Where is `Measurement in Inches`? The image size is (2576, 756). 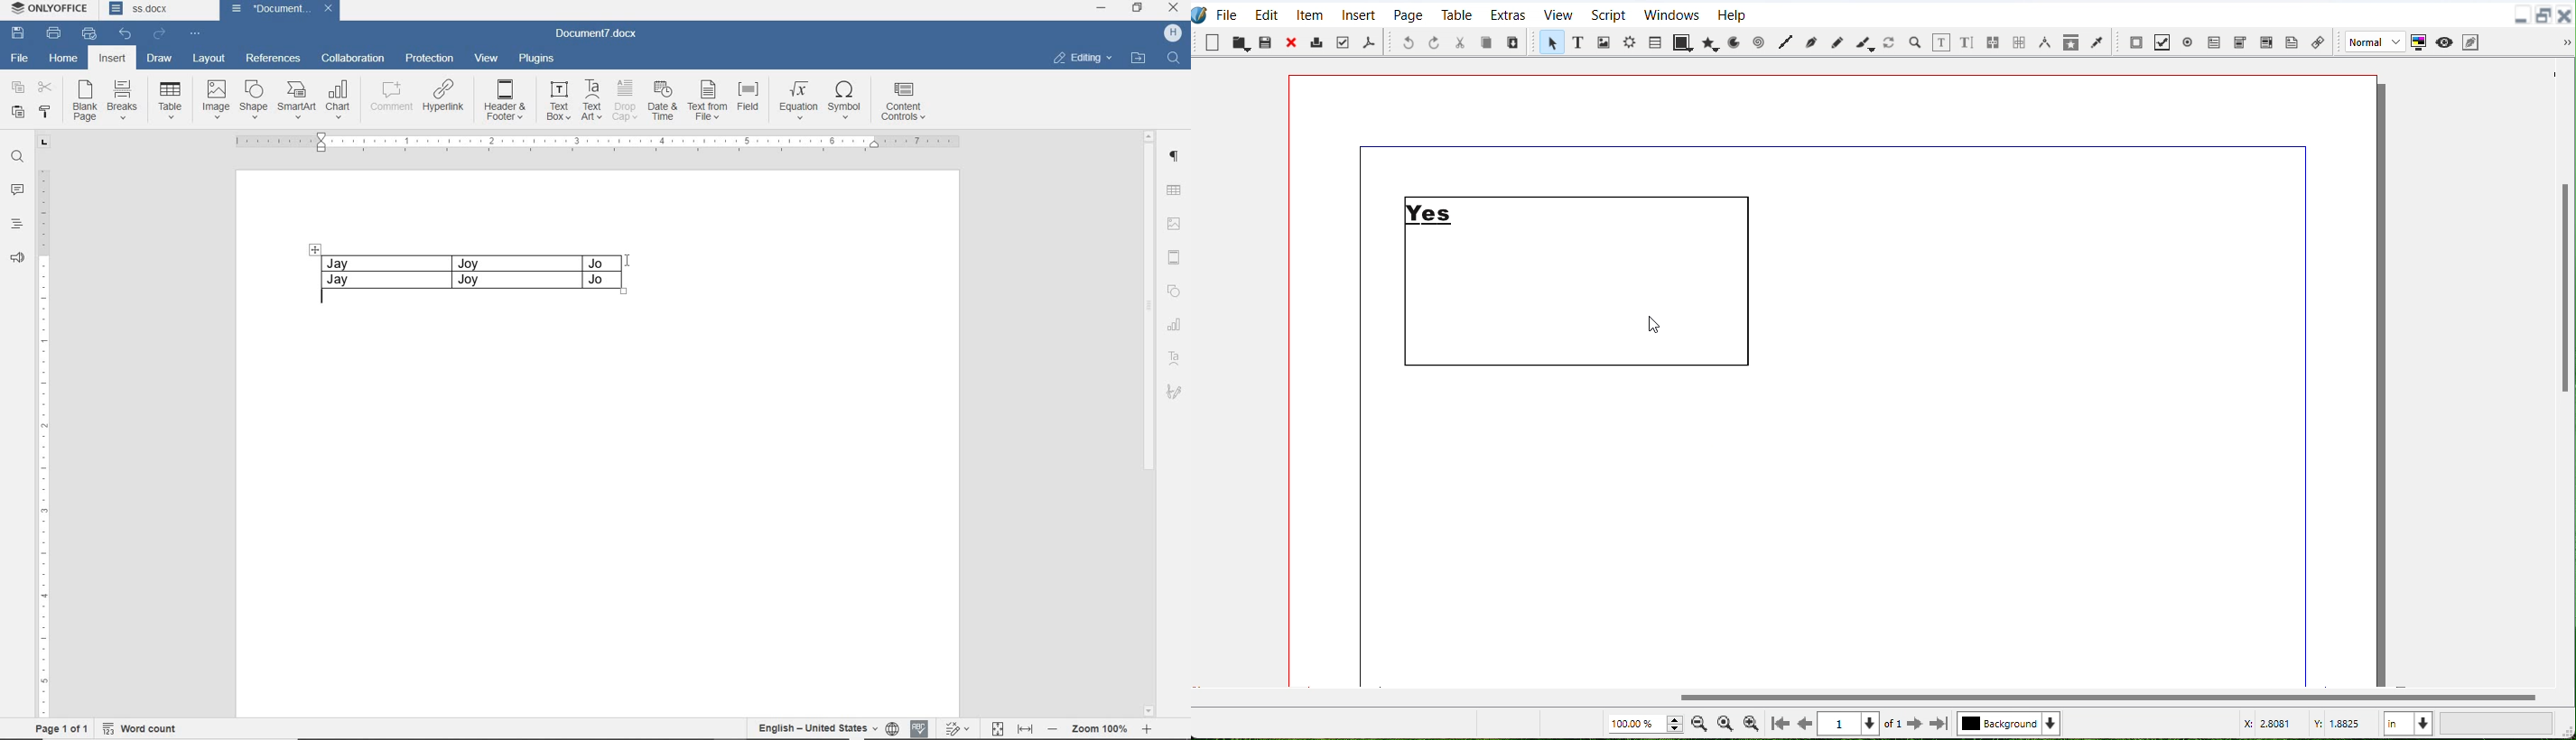 Measurement in Inches is located at coordinates (2408, 722).